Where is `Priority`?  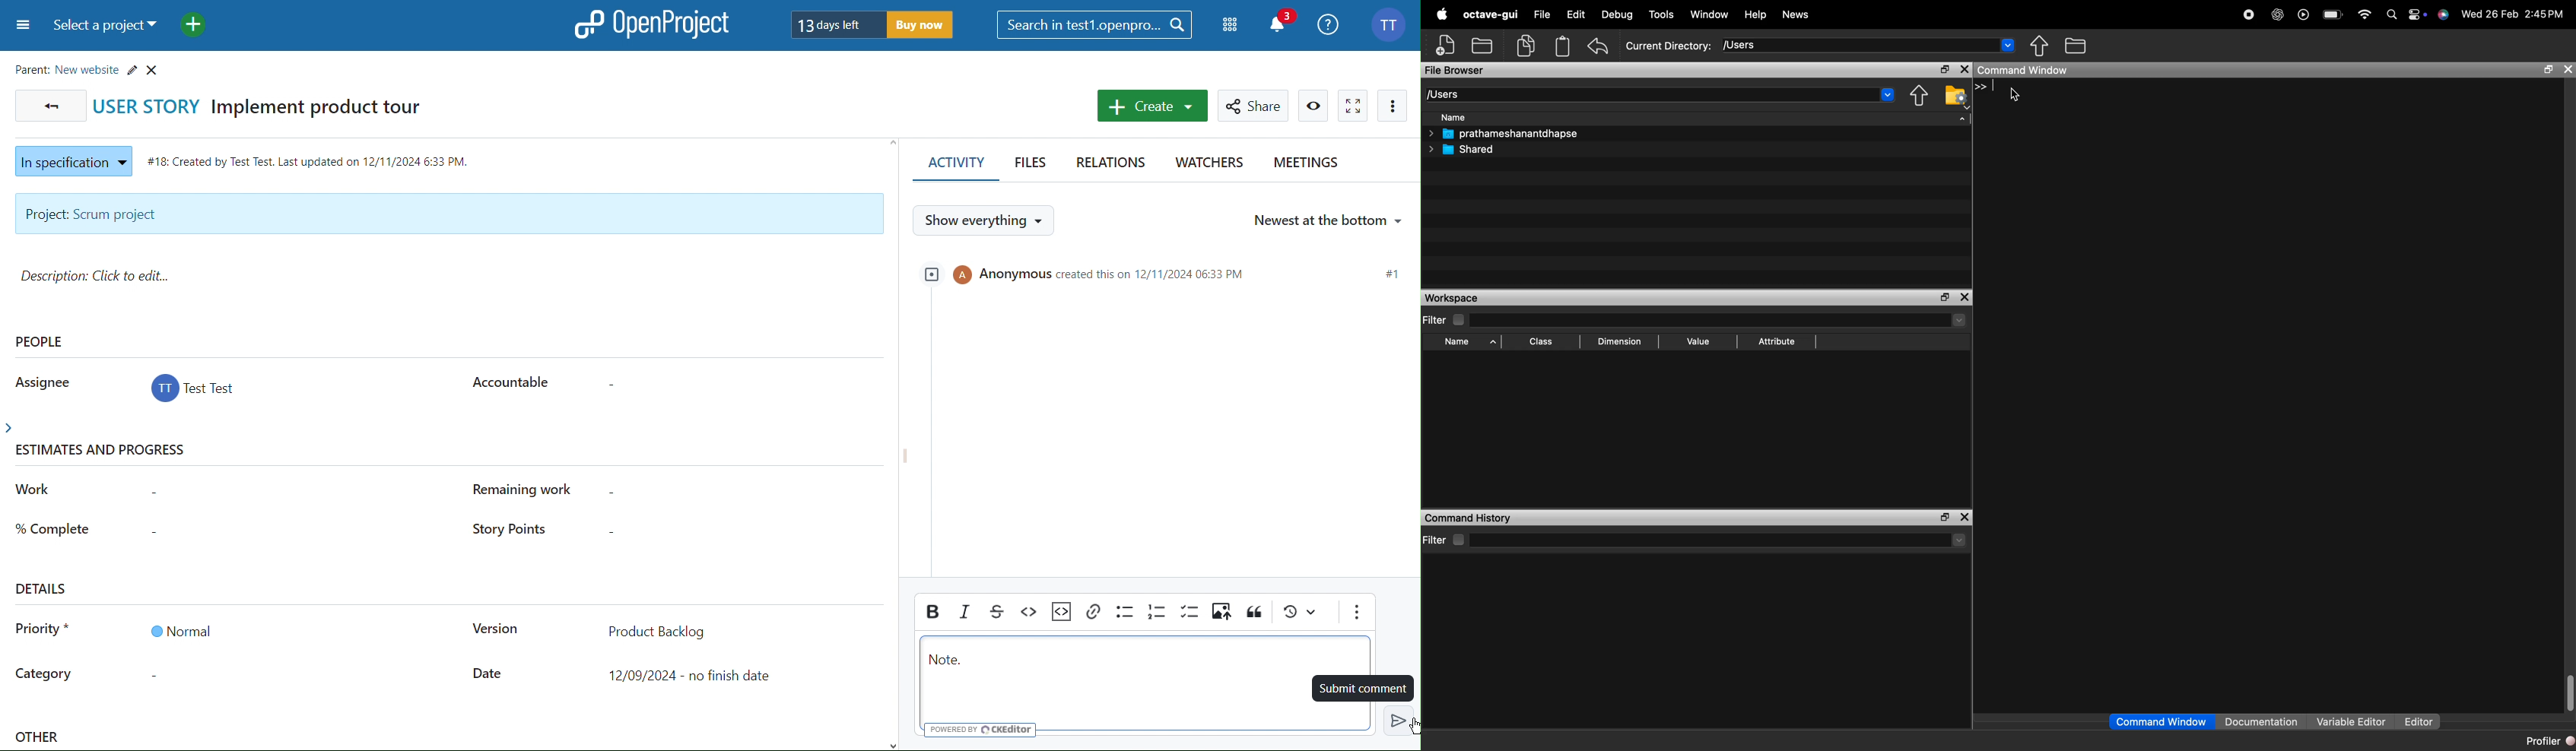
Priority is located at coordinates (43, 632).